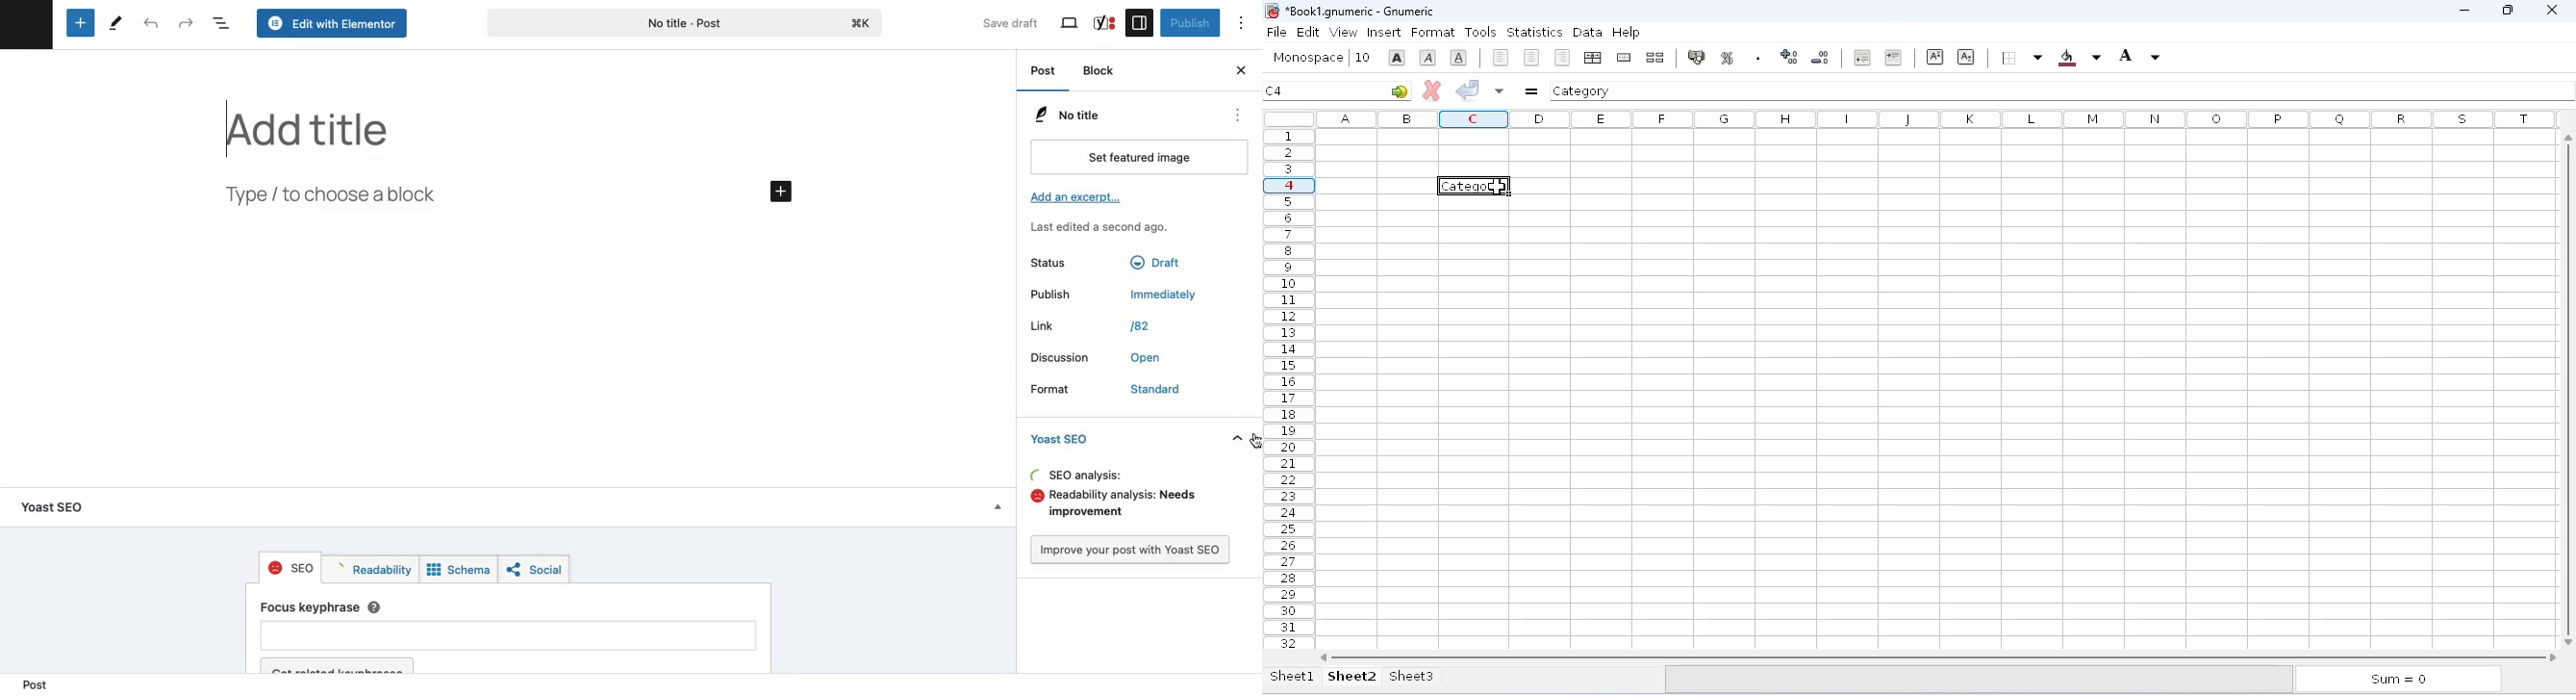 The width and height of the screenshot is (2576, 700). I want to click on Publish, so click(1189, 23).